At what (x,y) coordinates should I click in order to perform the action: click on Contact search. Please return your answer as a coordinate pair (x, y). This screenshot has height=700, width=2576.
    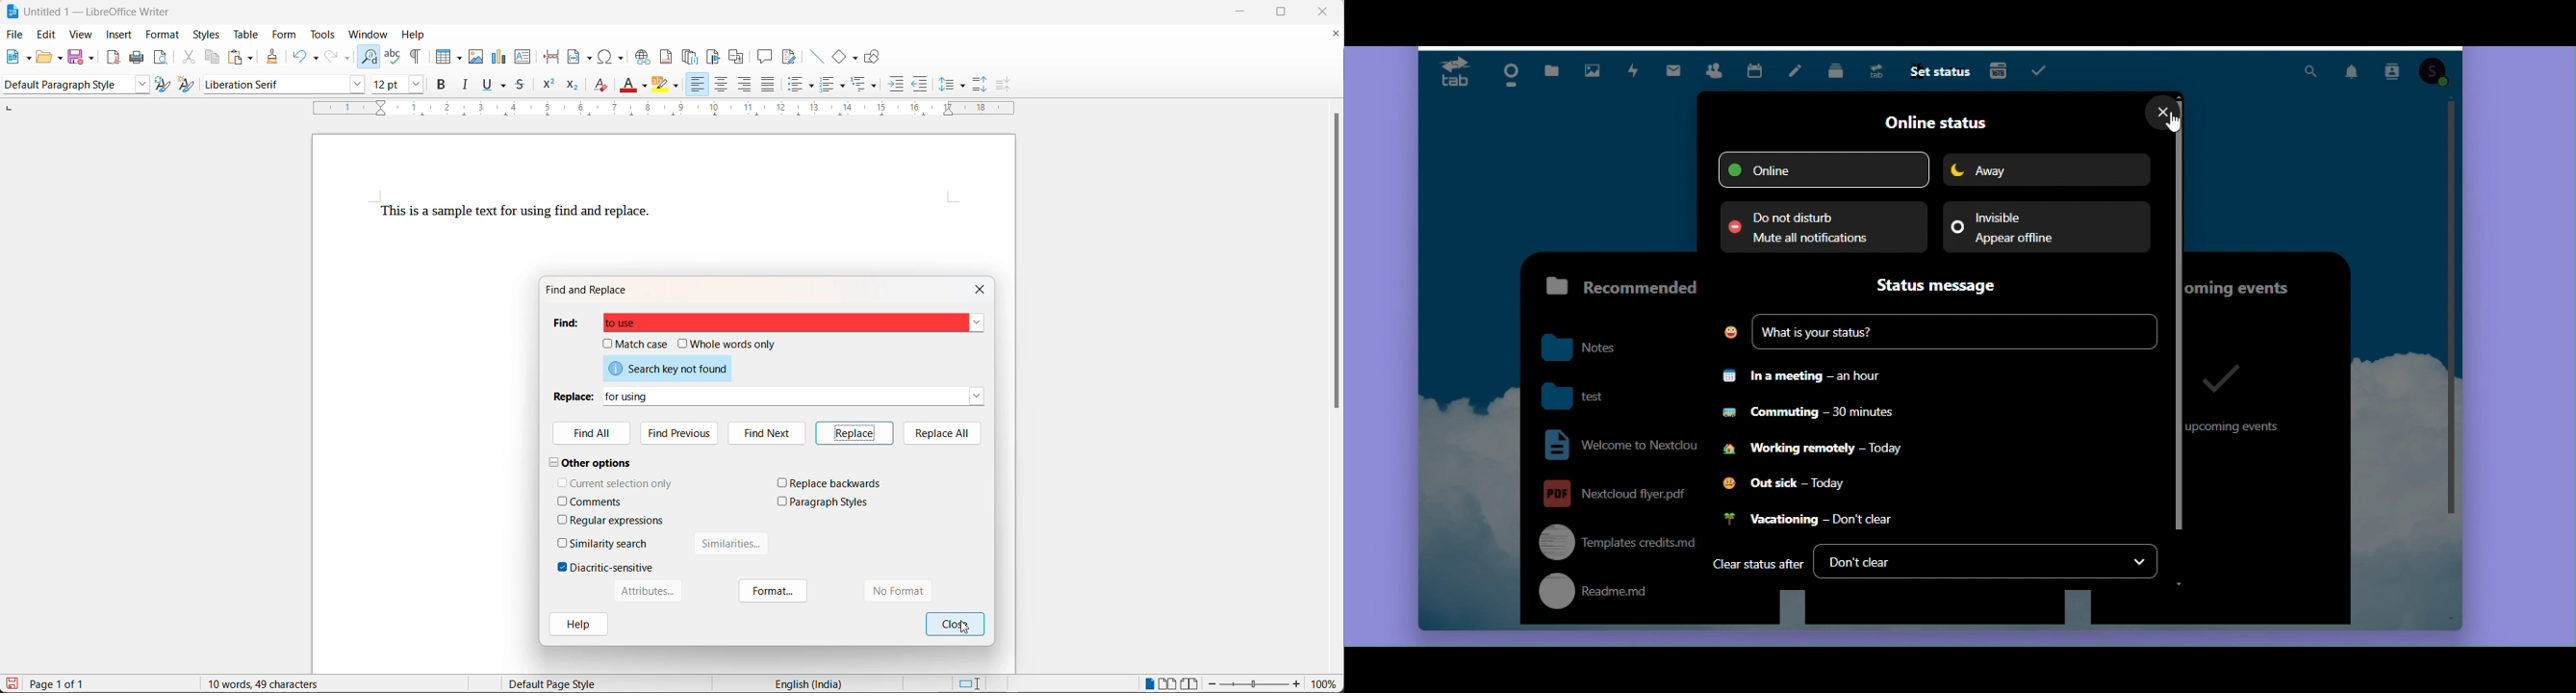
    Looking at the image, I should click on (2391, 73).